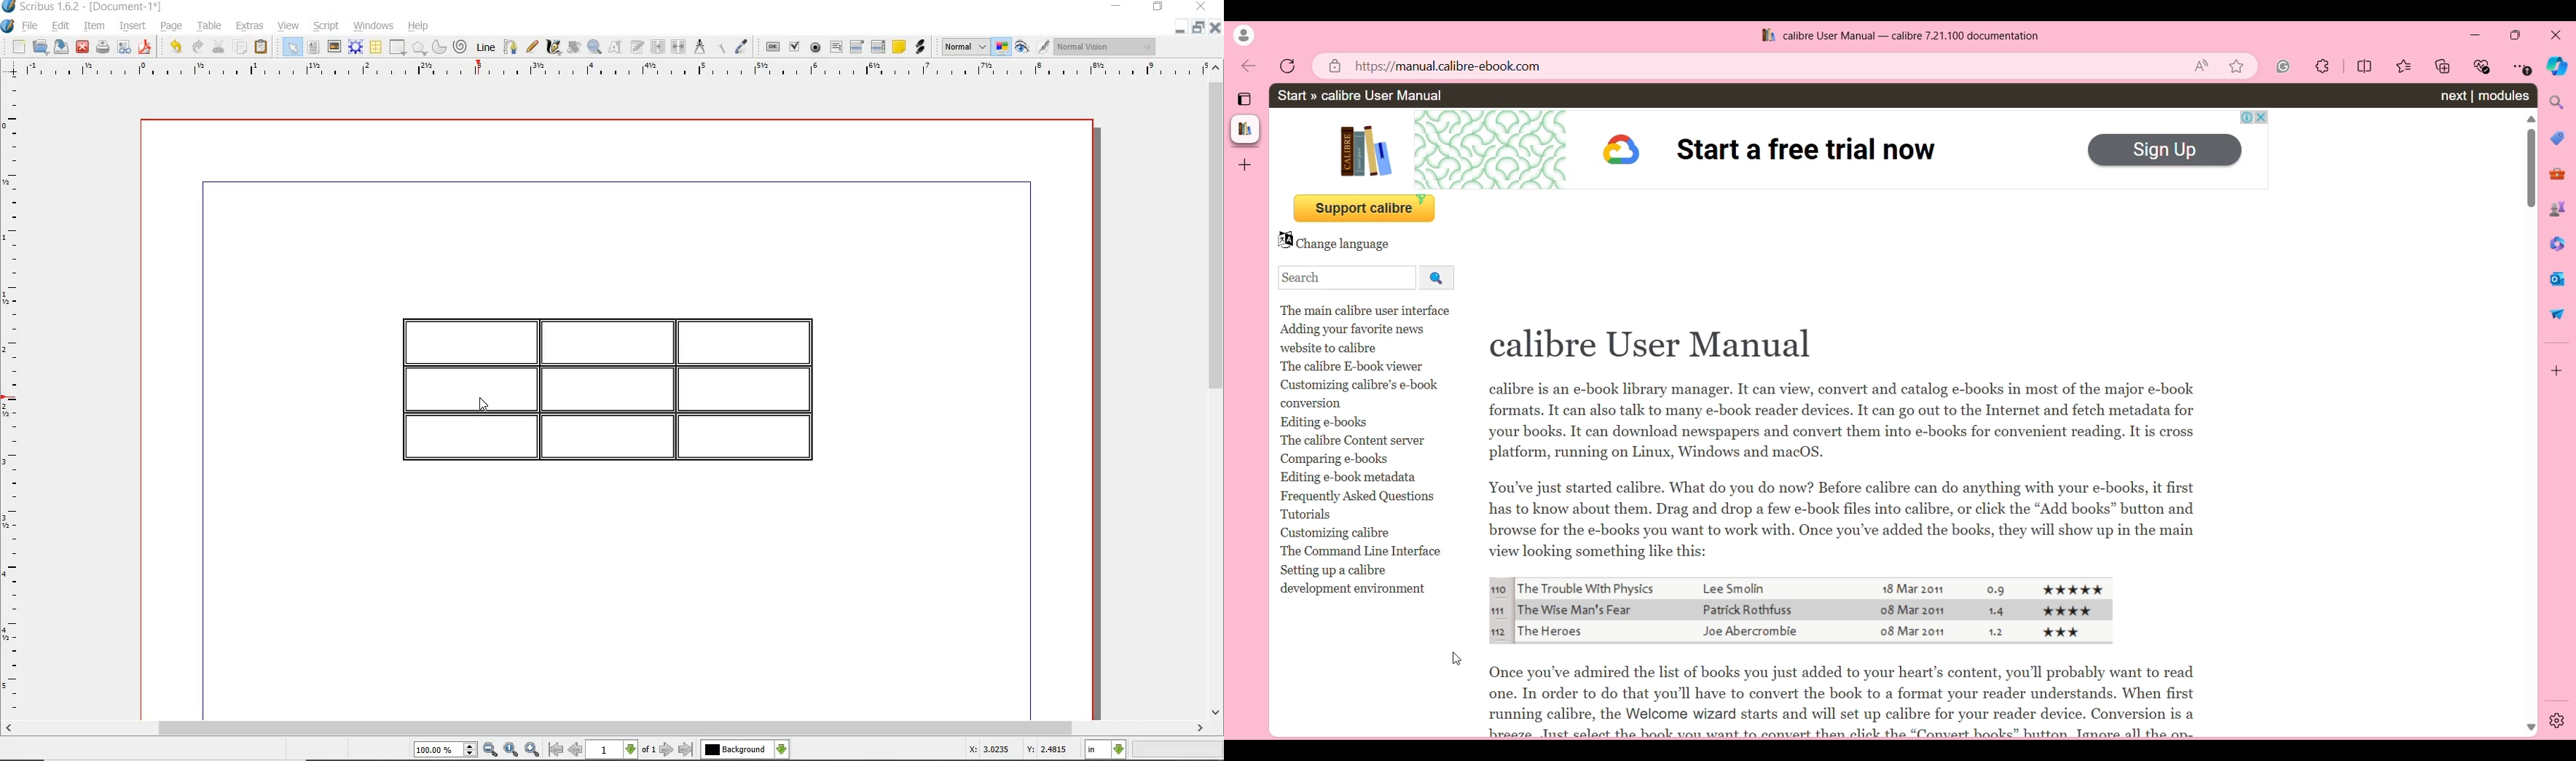 The image size is (2576, 784). What do you see at coordinates (2515, 35) in the screenshot?
I see `Show in a smaller tab` at bounding box center [2515, 35].